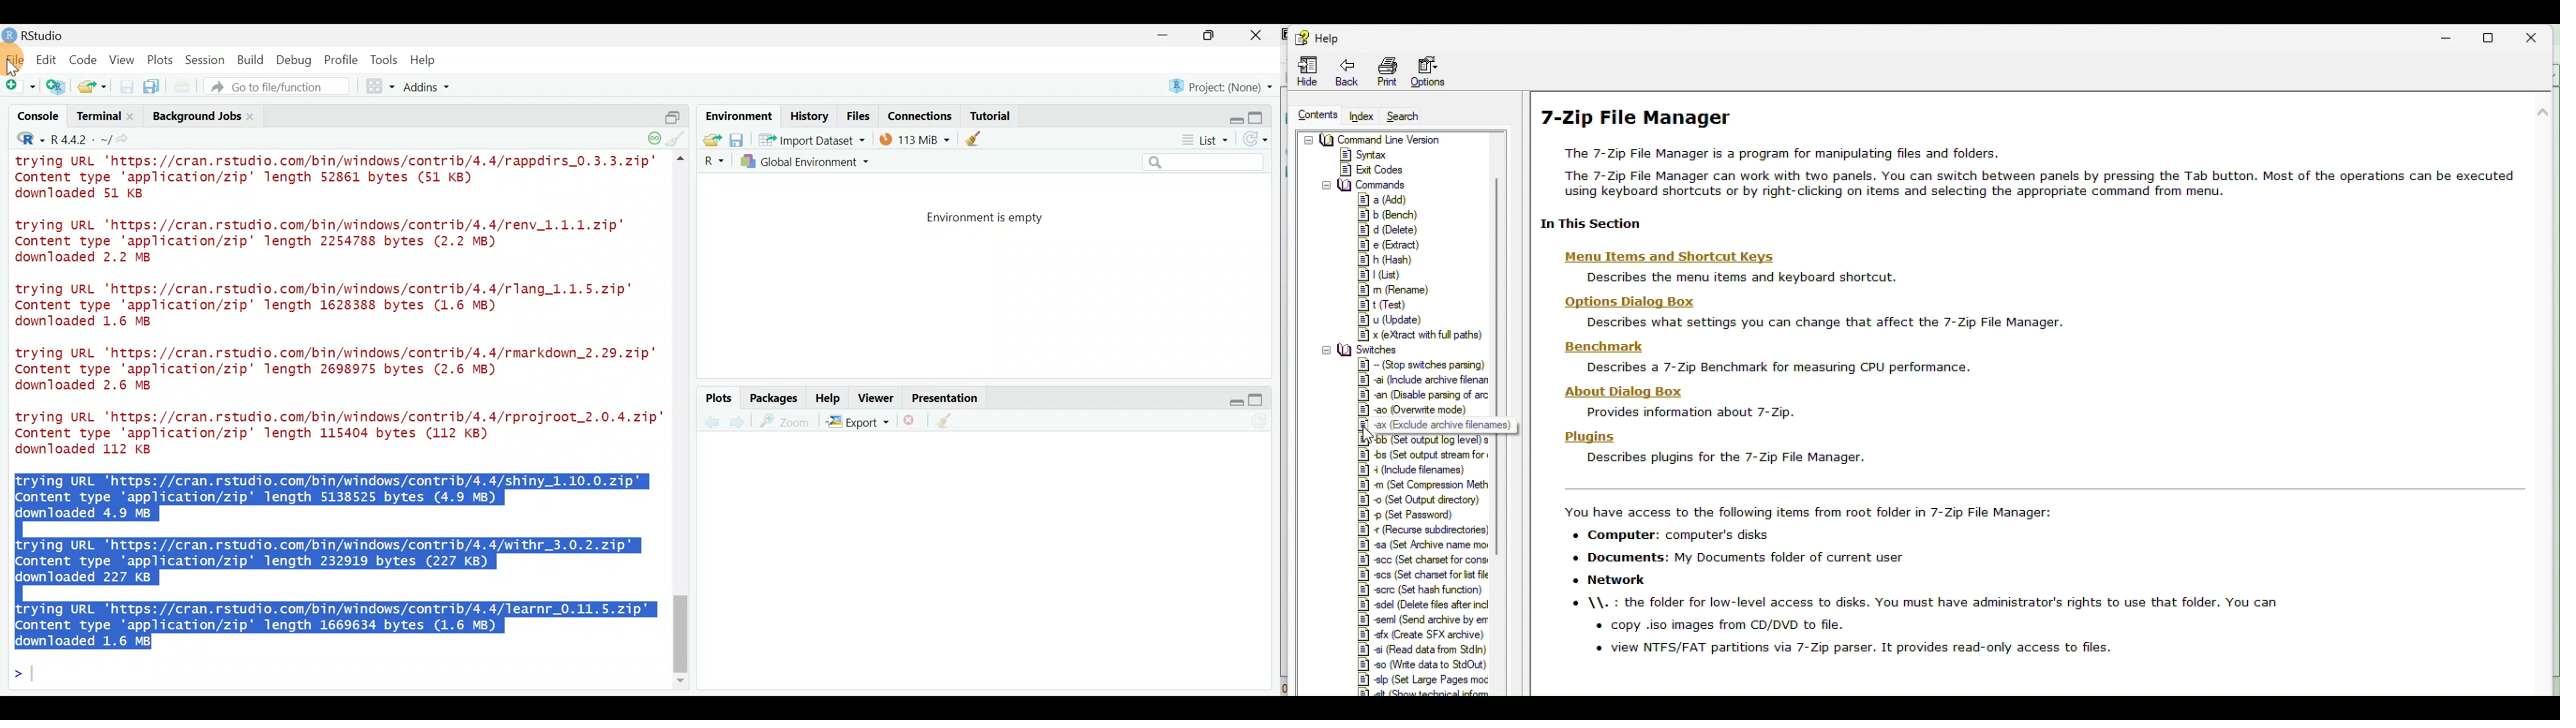  What do you see at coordinates (127, 139) in the screenshot?
I see `view the current working directory` at bounding box center [127, 139].